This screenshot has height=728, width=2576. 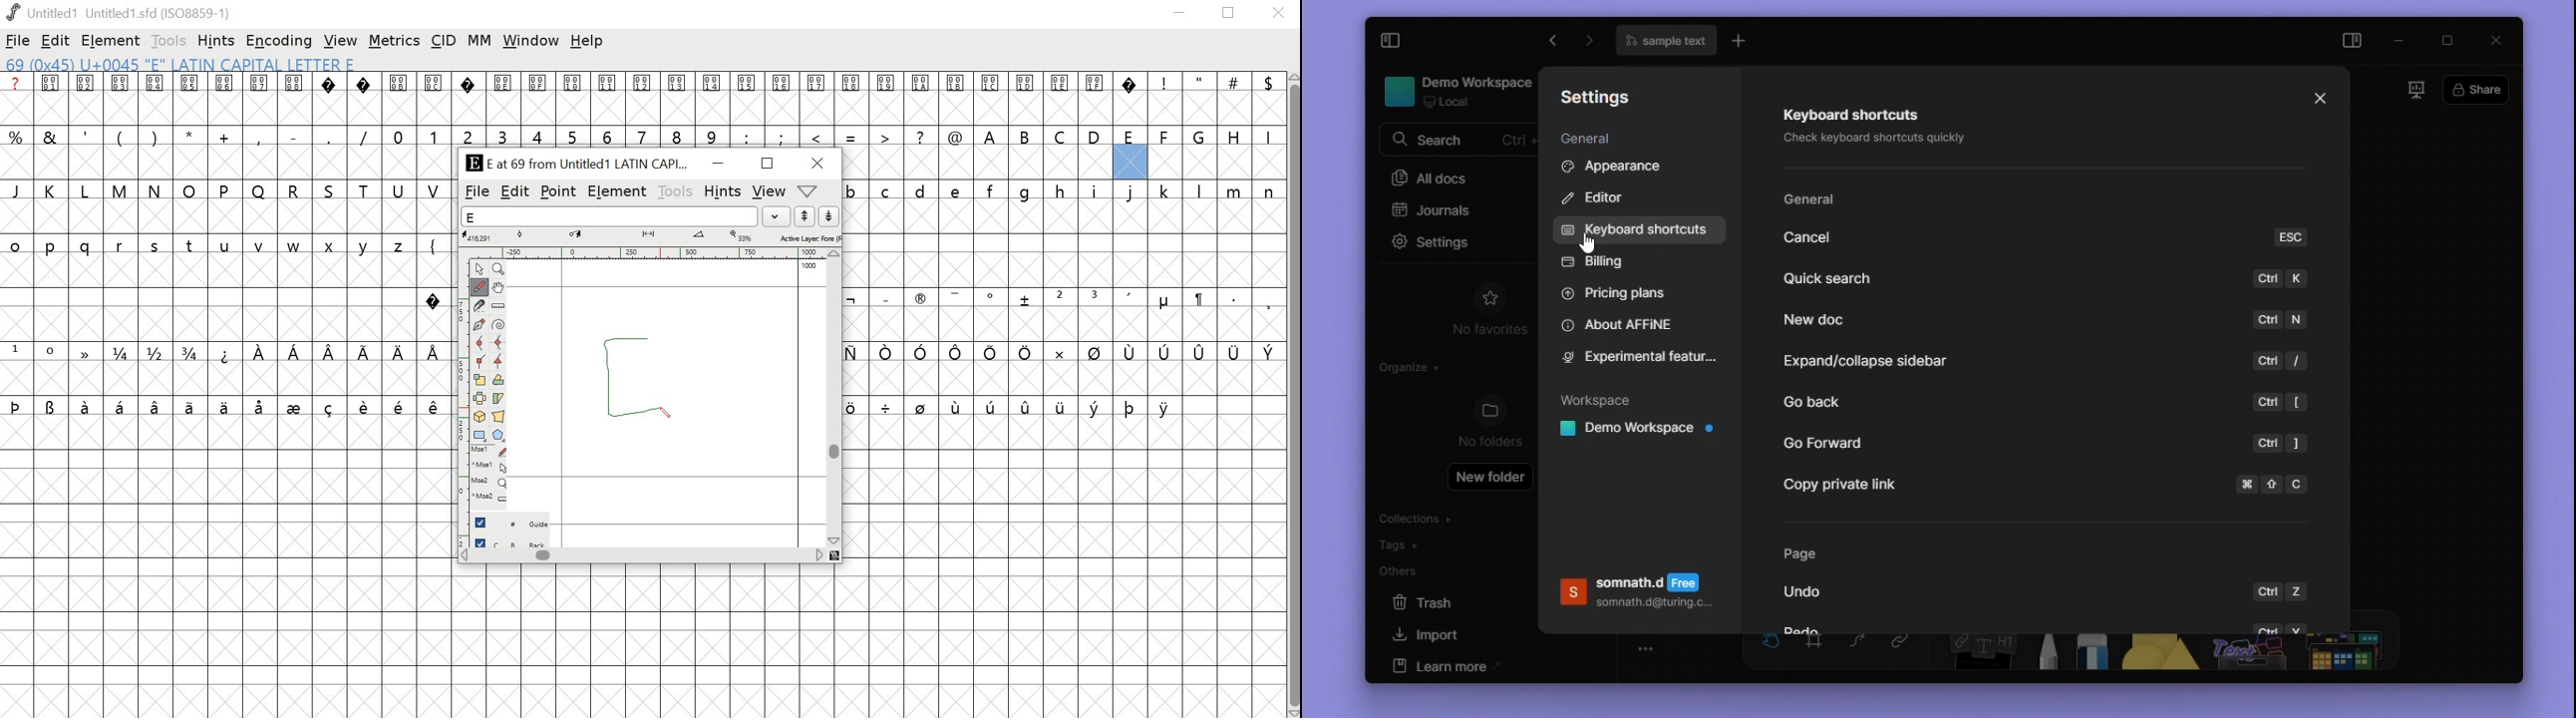 What do you see at coordinates (183, 65) in the screenshot?
I see `69 (0x45) U+0045 "E" LATIN CAPITAL Letter E` at bounding box center [183, 65].